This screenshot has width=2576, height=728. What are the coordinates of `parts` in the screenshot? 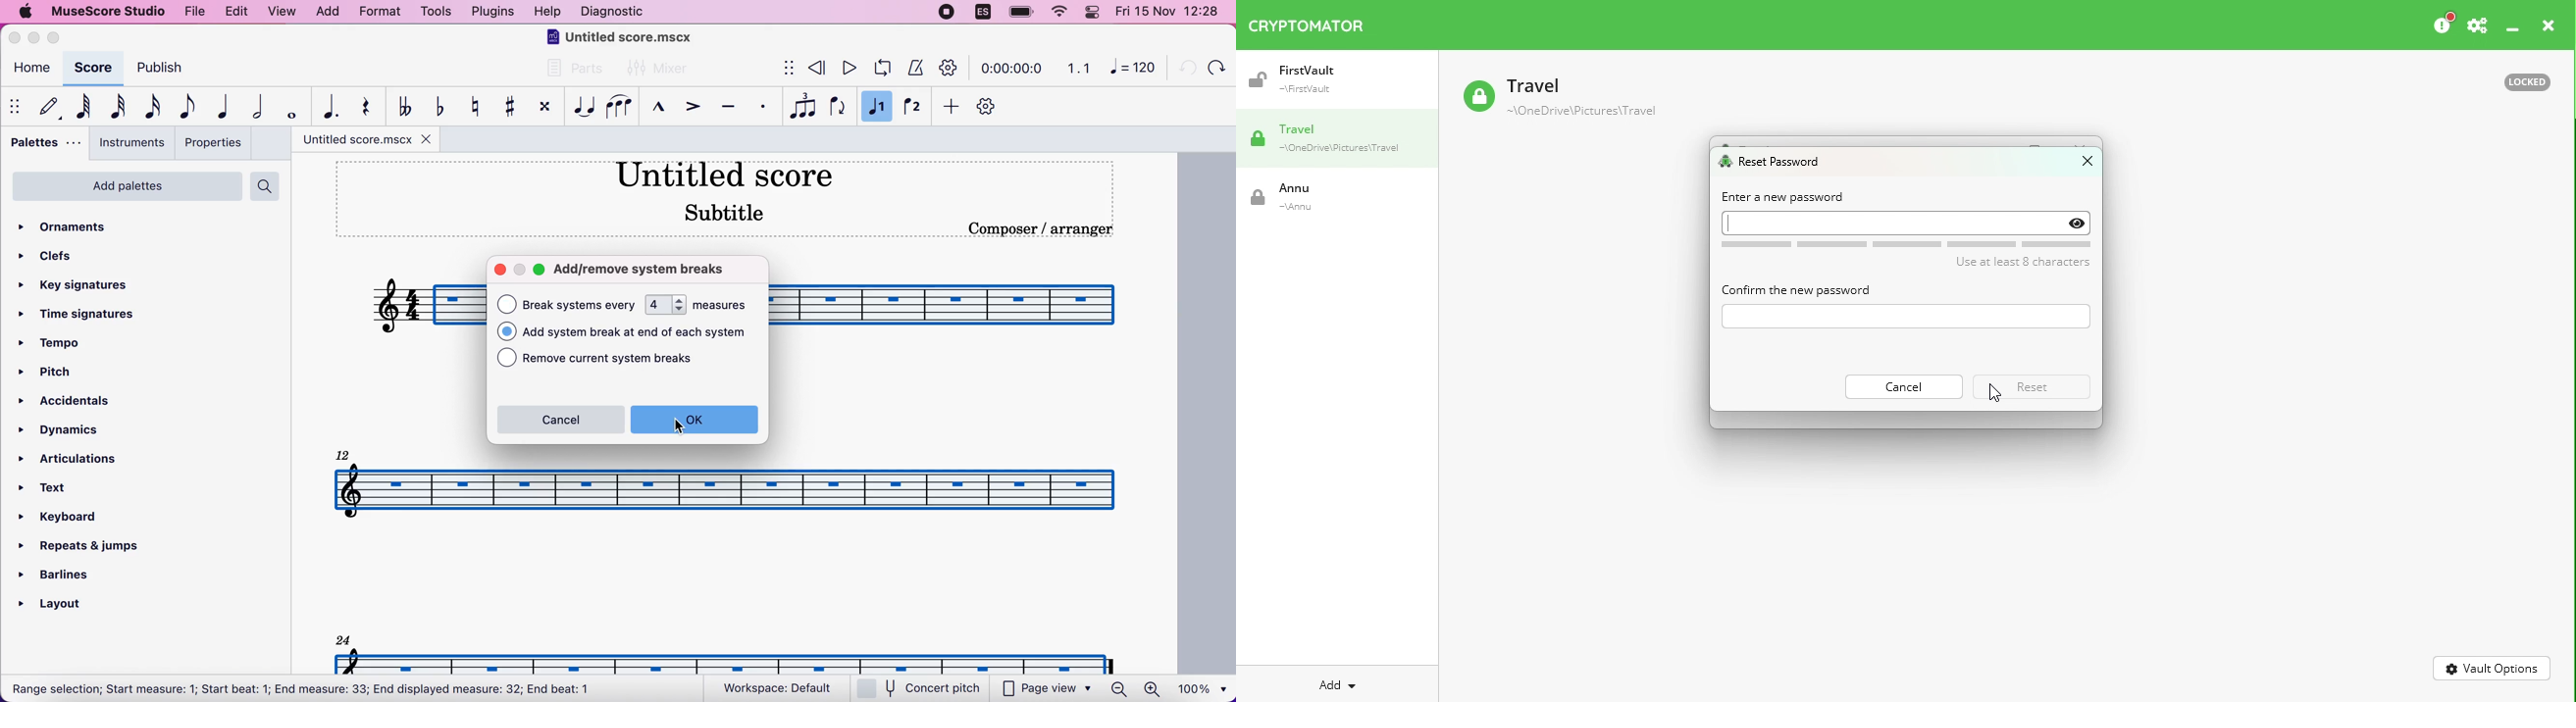 It's located at (570, 72).